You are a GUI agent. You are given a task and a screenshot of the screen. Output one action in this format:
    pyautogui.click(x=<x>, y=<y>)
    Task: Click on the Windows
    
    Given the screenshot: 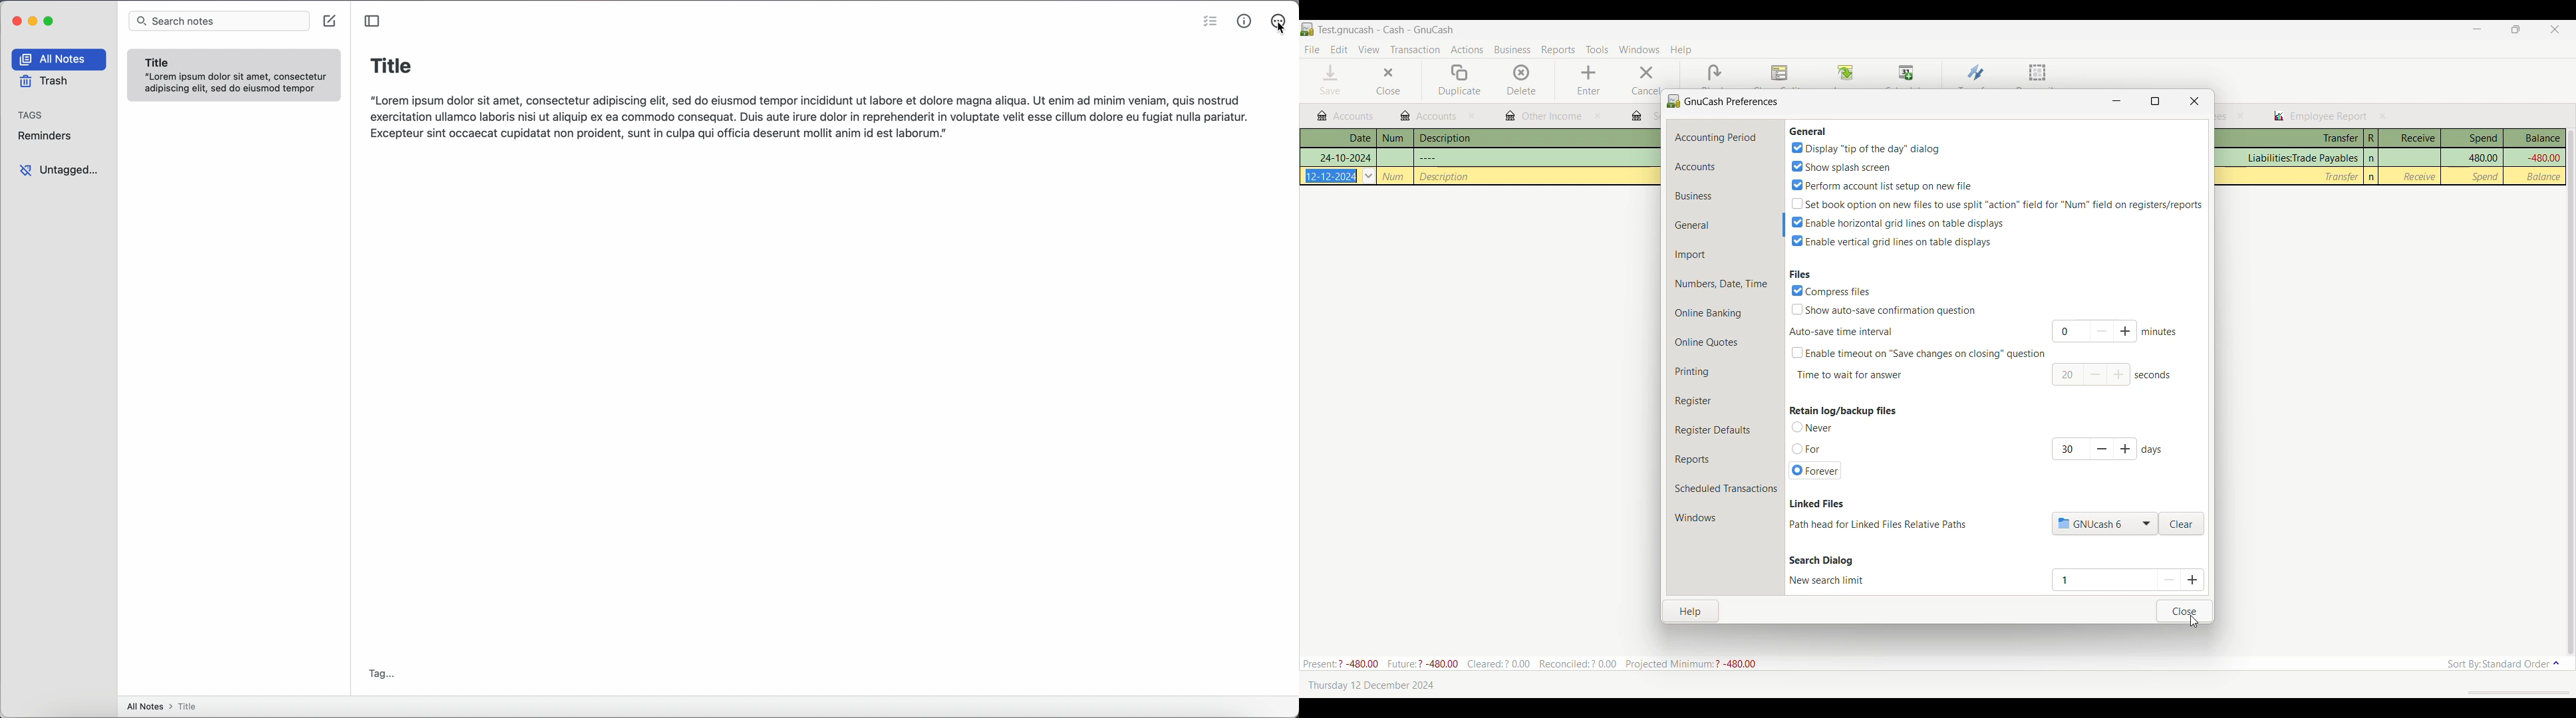 What is the action you would take?
    pyautogui.click(x=1696, y=519)
    